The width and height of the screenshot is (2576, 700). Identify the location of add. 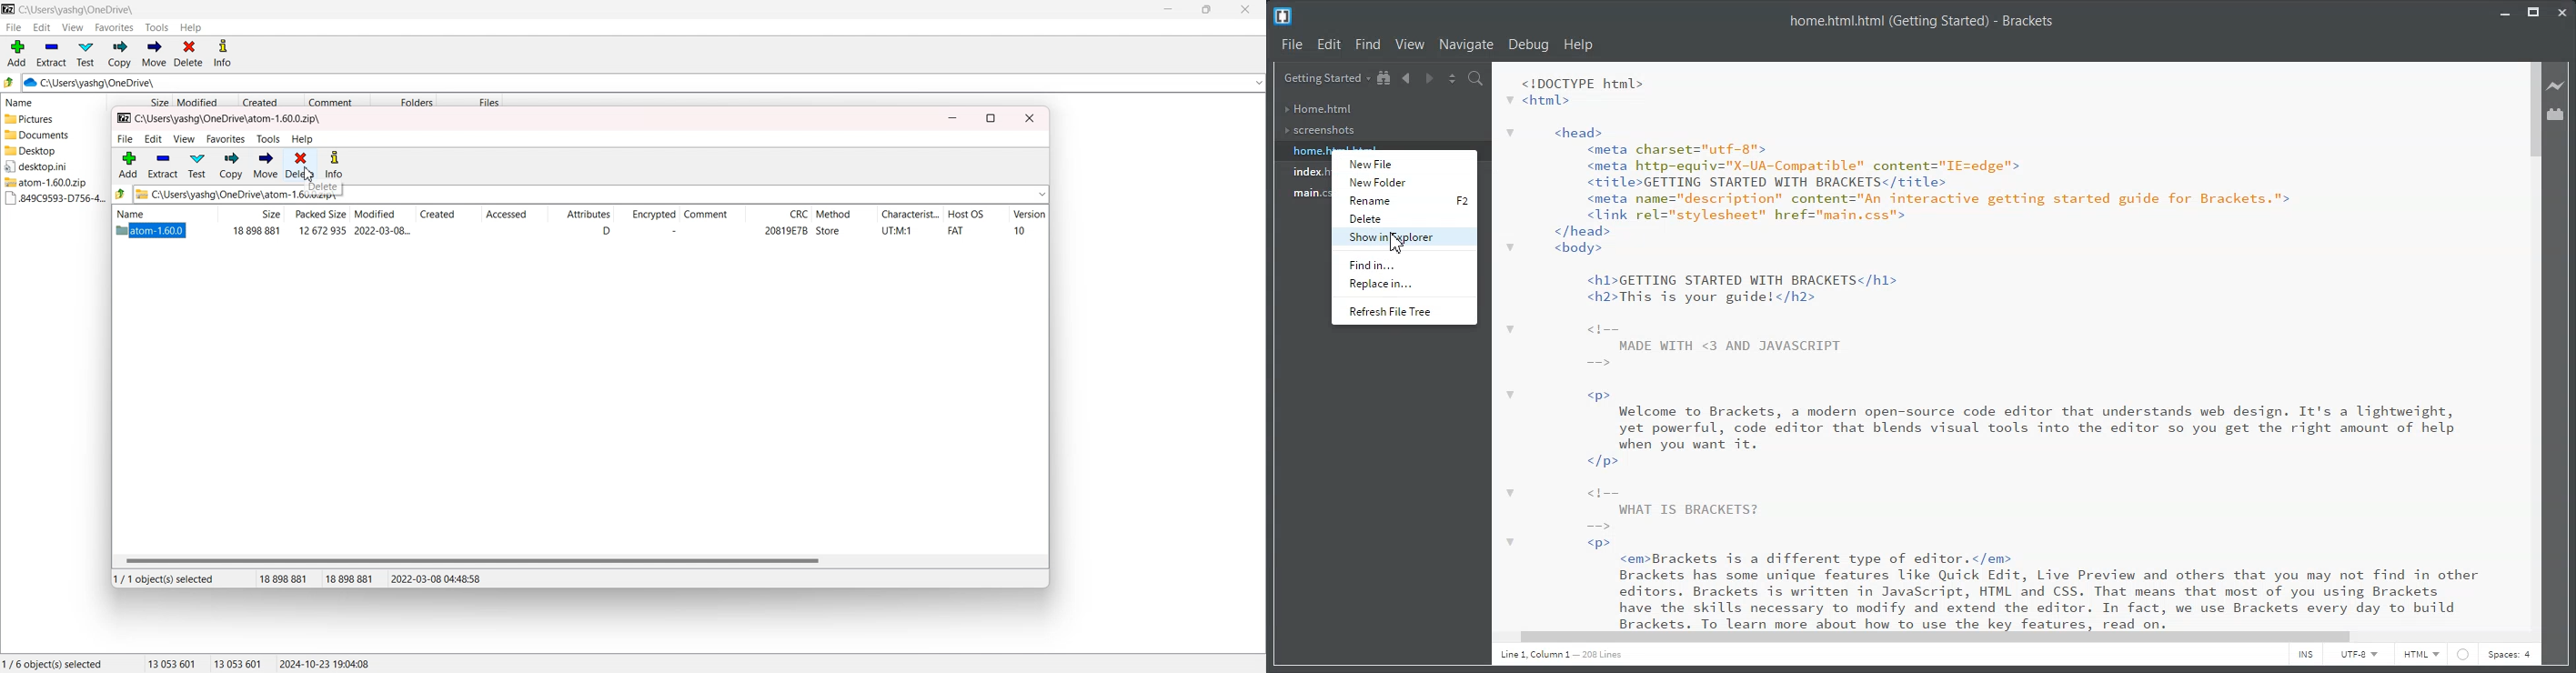
(129, 164).